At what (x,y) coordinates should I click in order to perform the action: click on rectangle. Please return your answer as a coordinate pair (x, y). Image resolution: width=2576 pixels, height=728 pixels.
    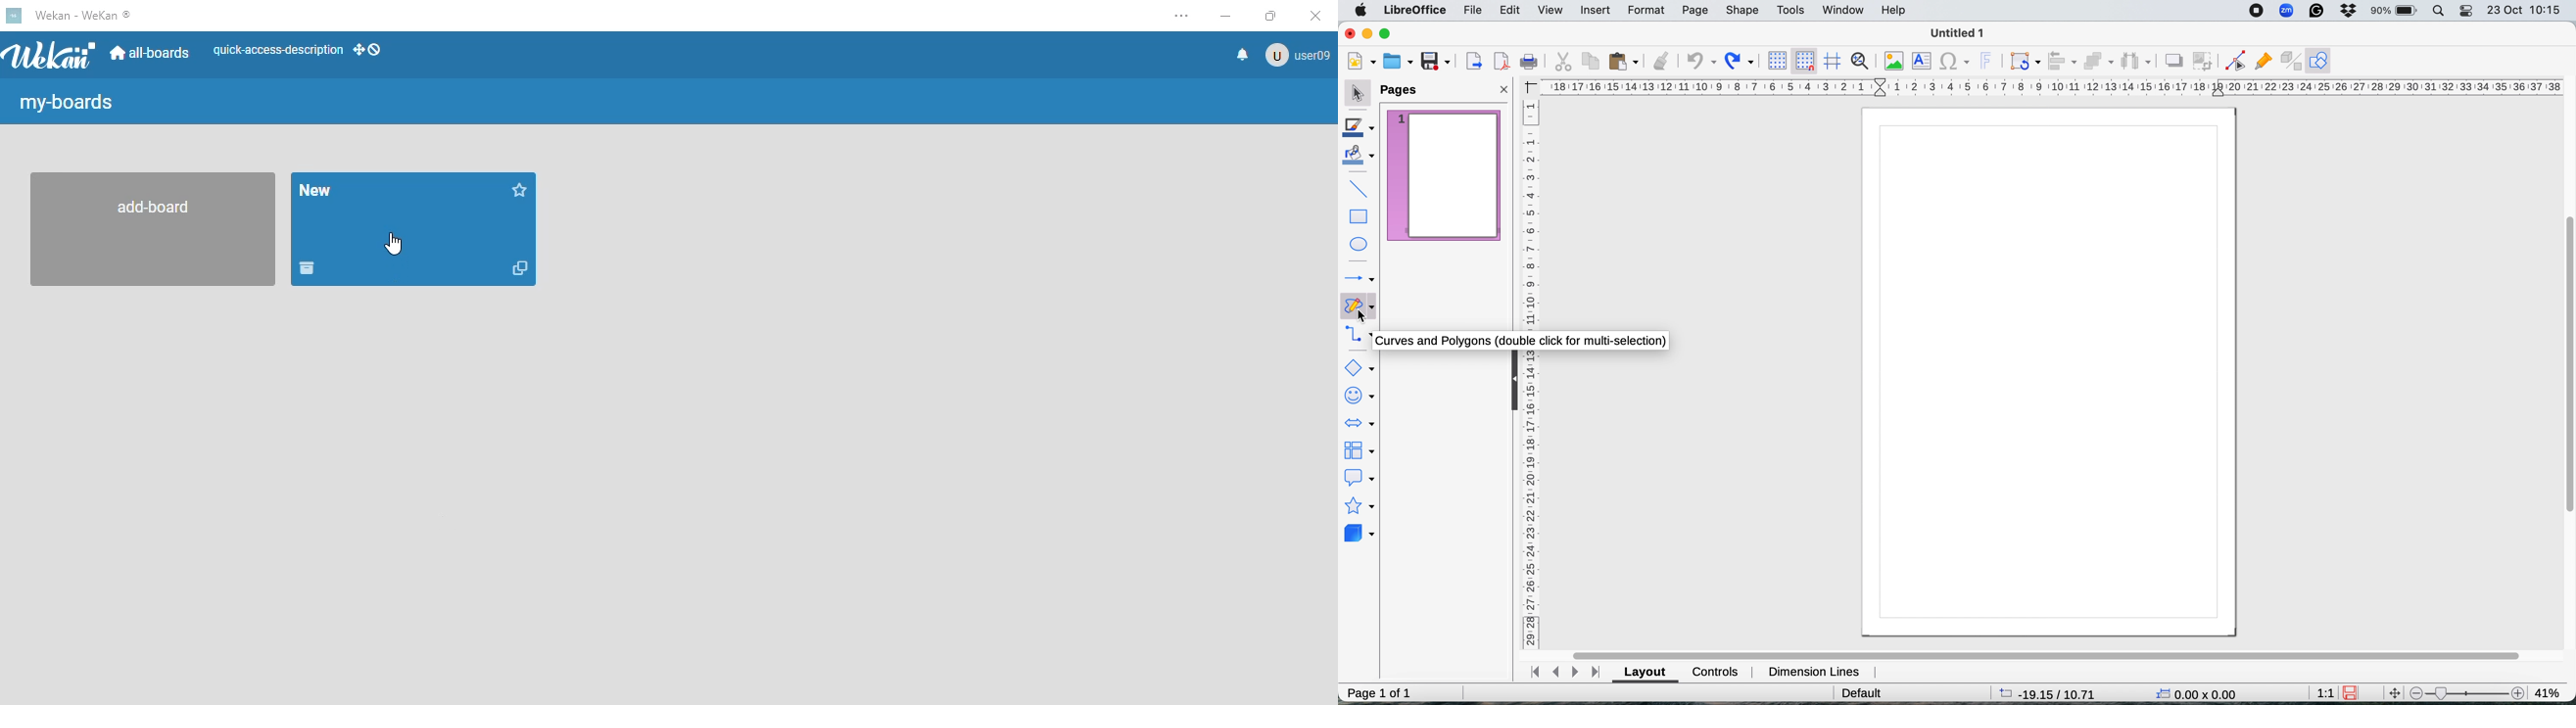
    Looking at the image, I should click on (1359, 216).